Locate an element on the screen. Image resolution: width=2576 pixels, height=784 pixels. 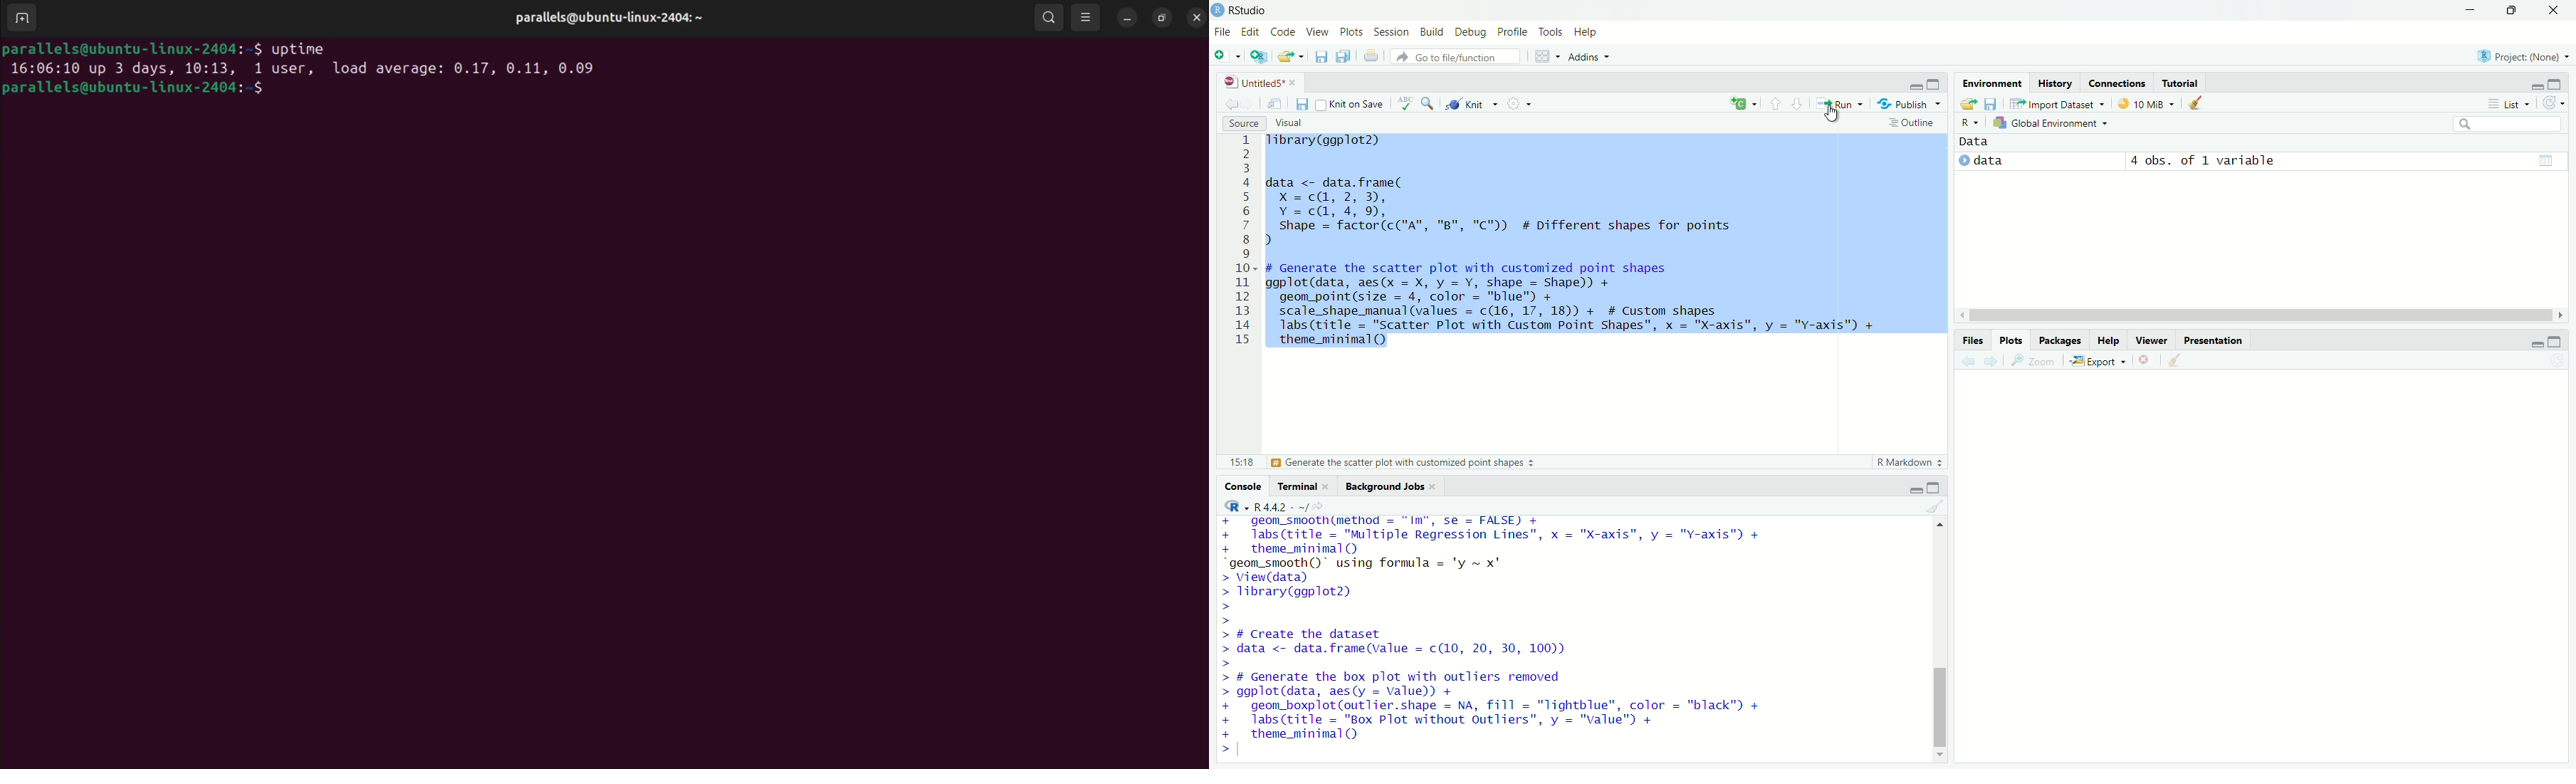
Session is located at coordinates (1391, 32).